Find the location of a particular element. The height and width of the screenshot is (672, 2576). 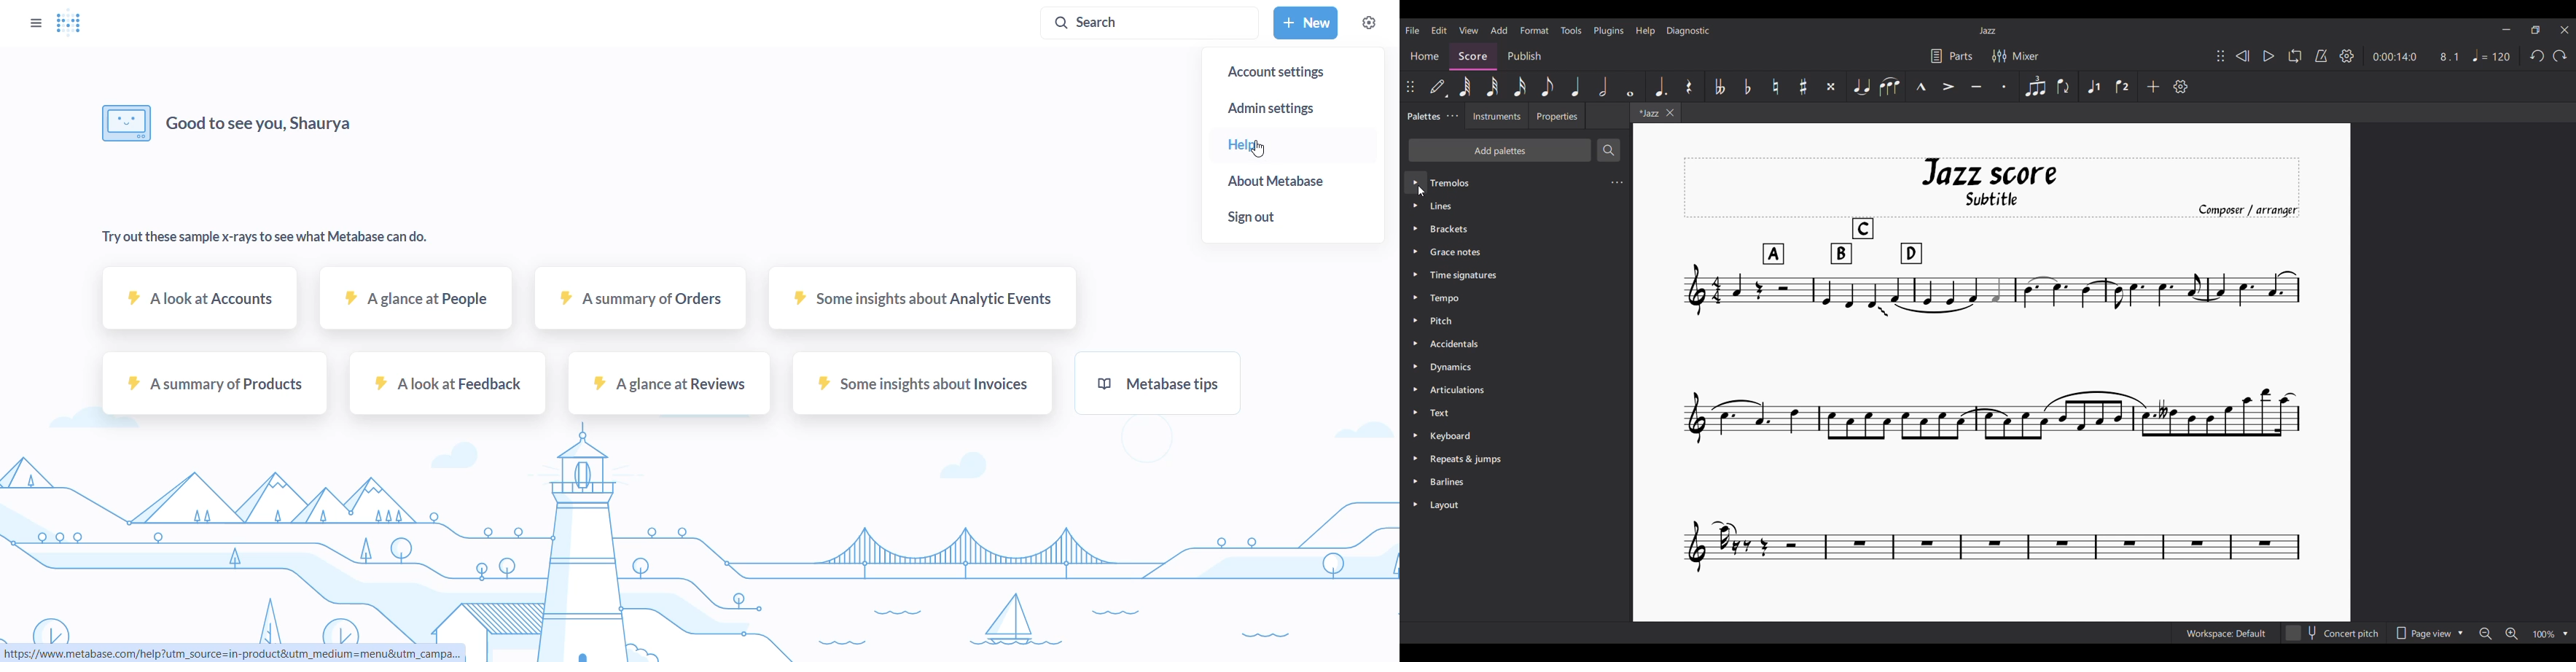

Voice 1 is located at coordinates (2093, 86).